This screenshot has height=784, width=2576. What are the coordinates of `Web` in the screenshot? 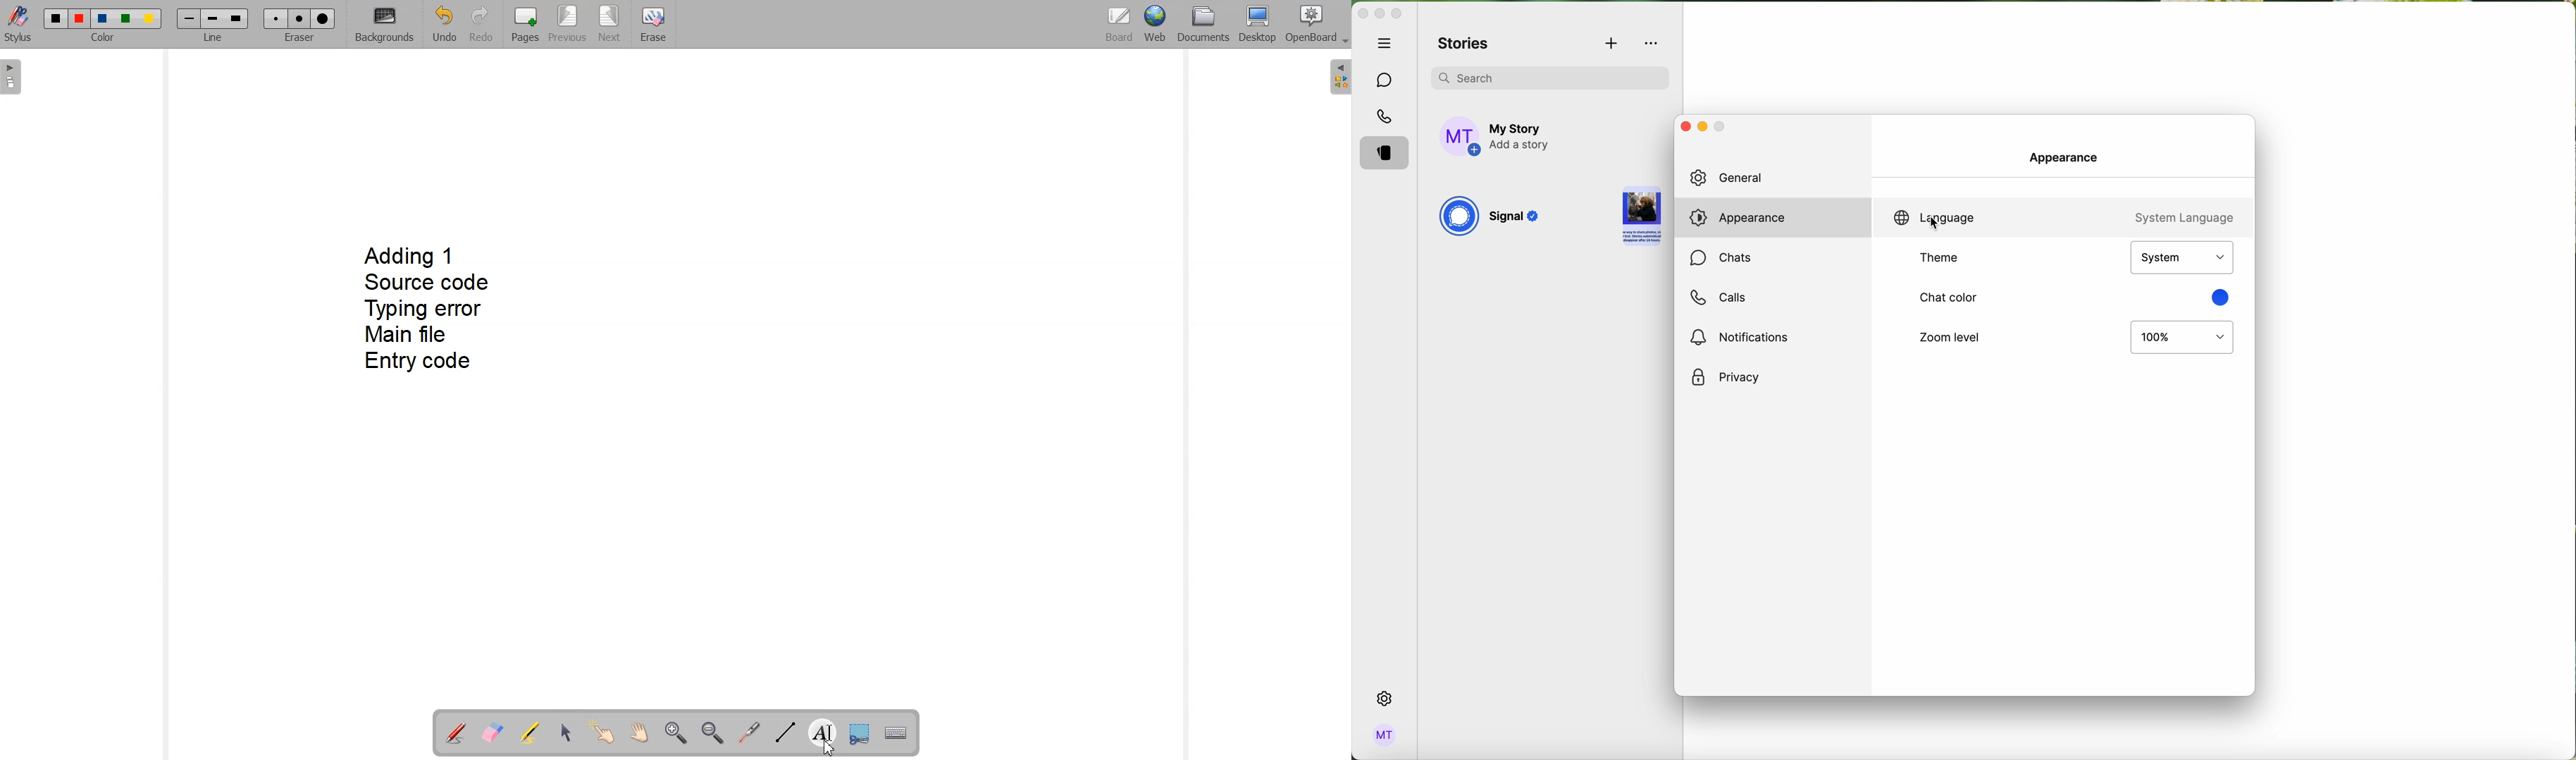 It's located at (1155, 25).